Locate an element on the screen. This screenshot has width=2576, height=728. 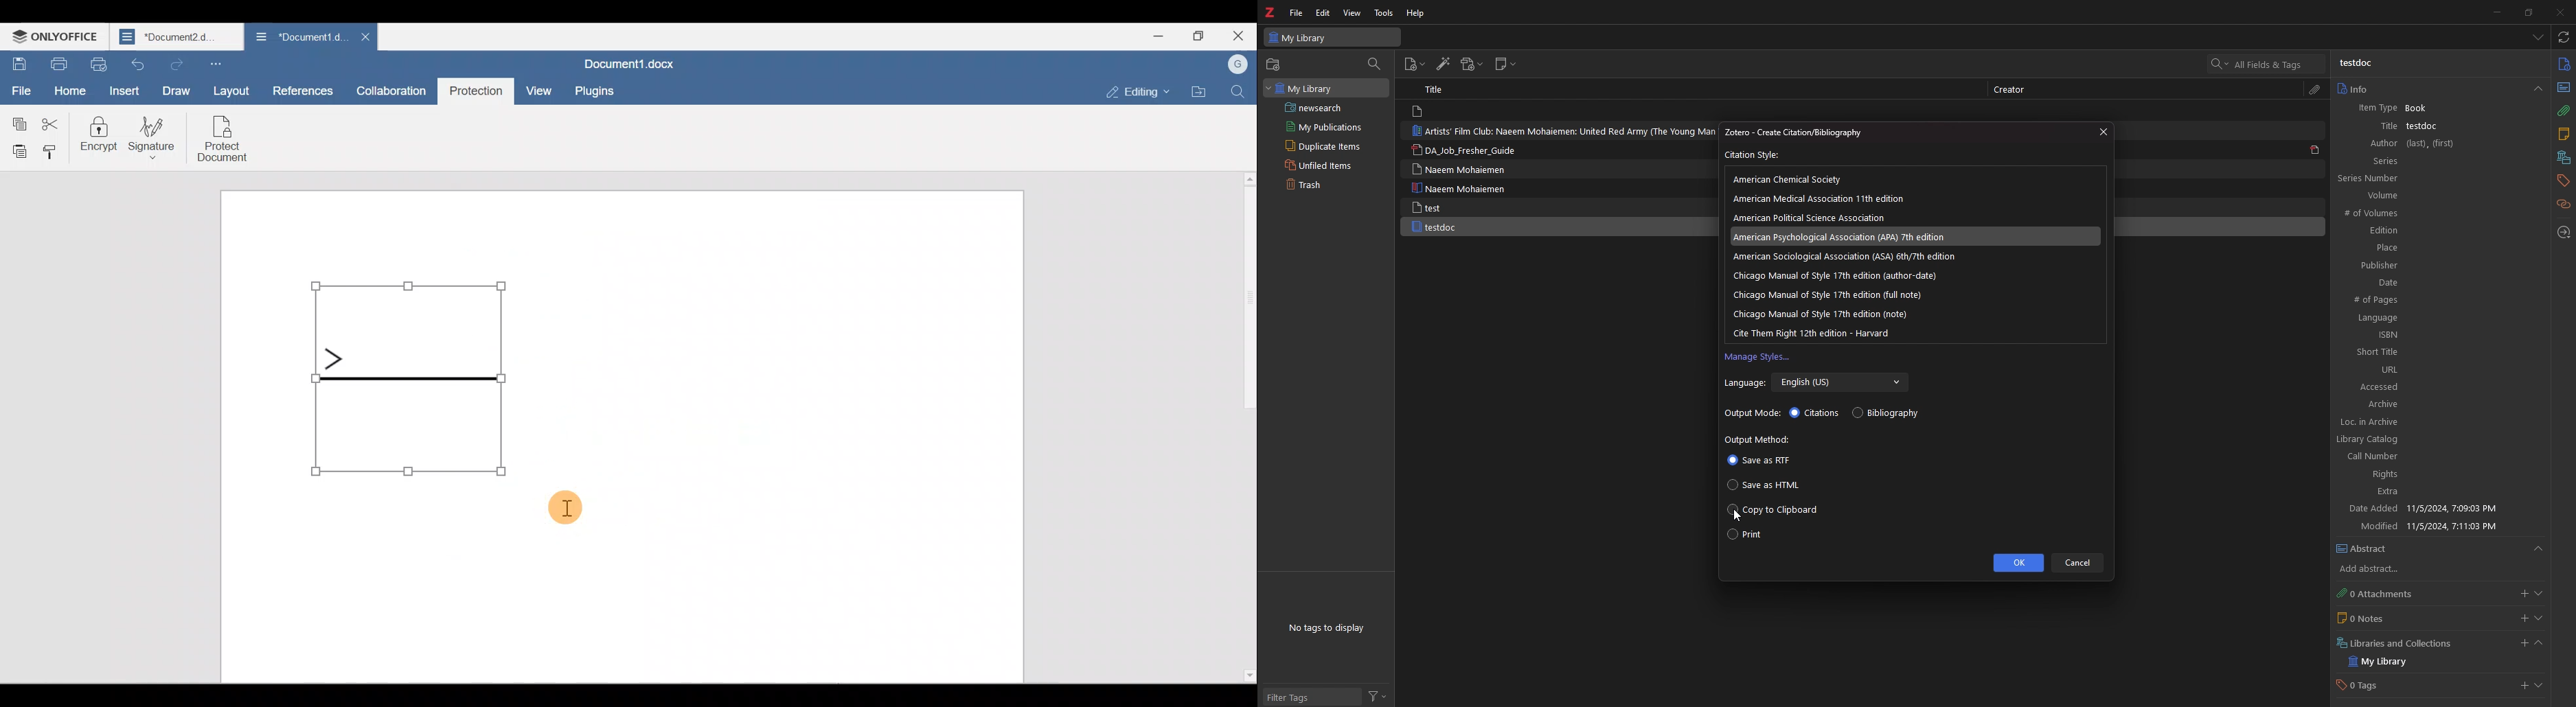
collapse is located at coordinates (2538, 645).